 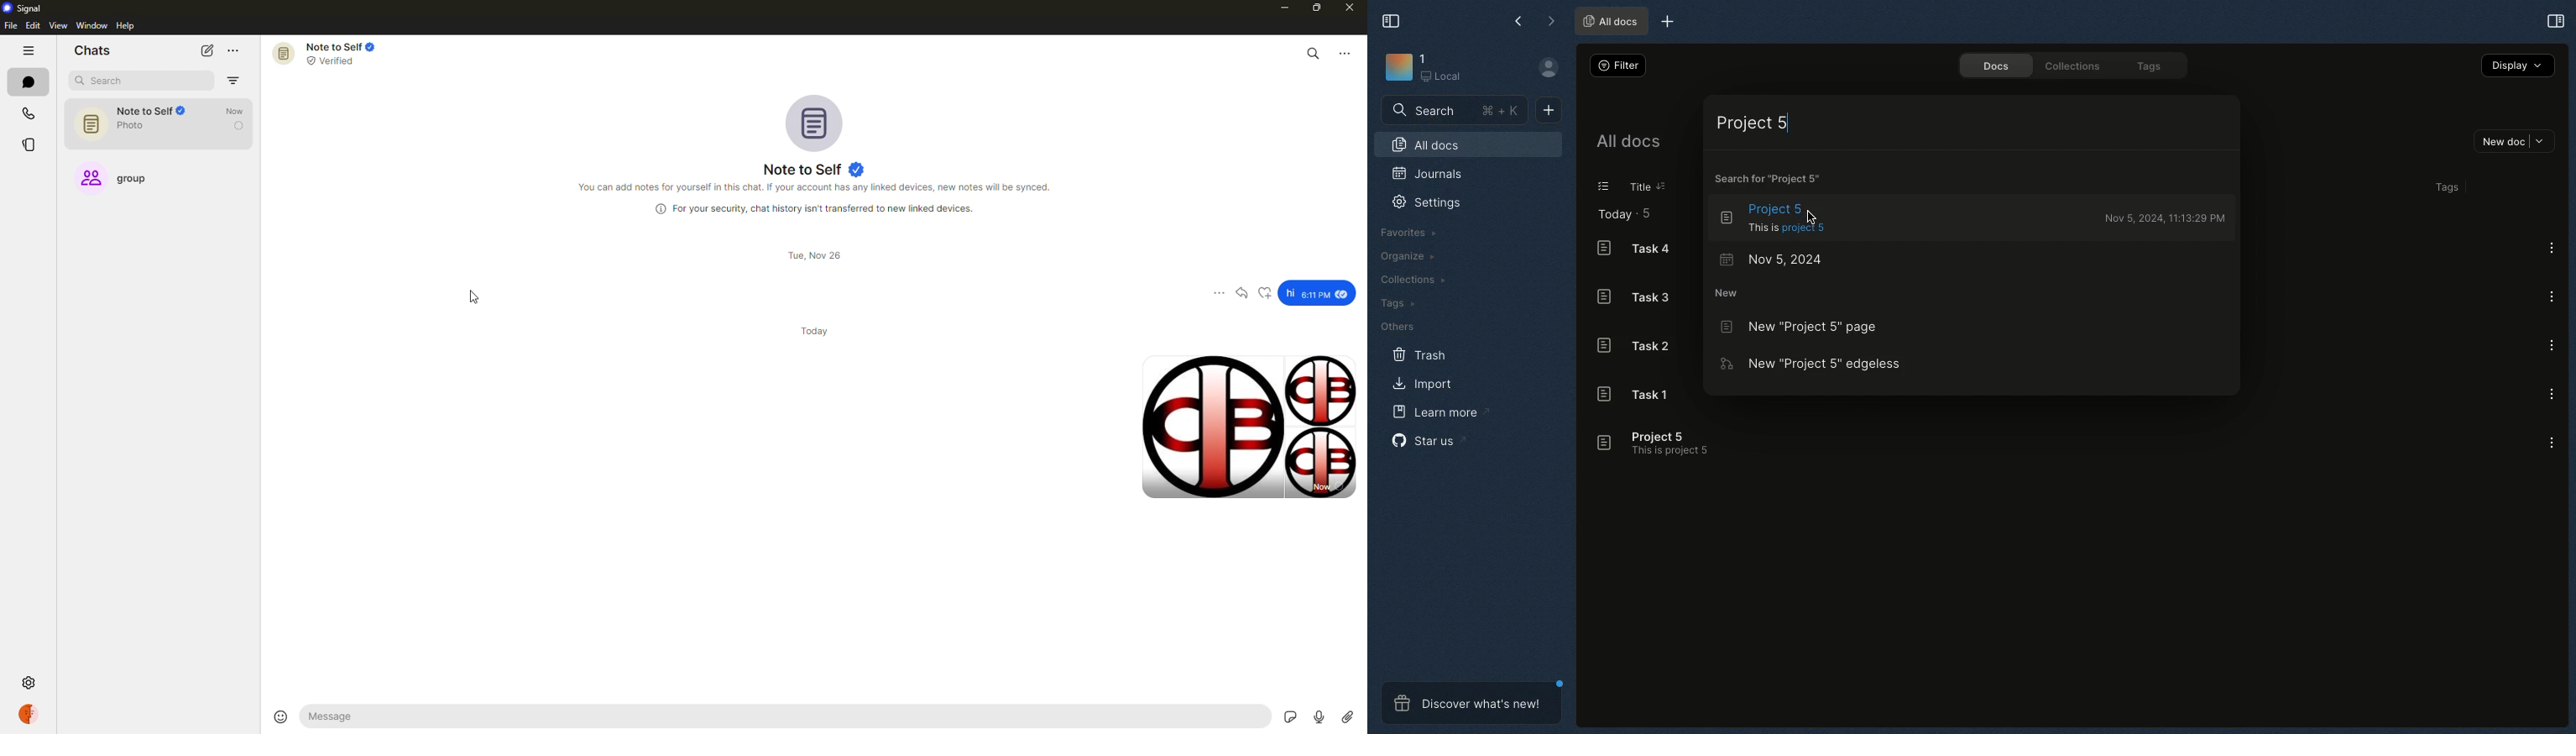 I want to click on Tags, so click(x=1399, y=302).